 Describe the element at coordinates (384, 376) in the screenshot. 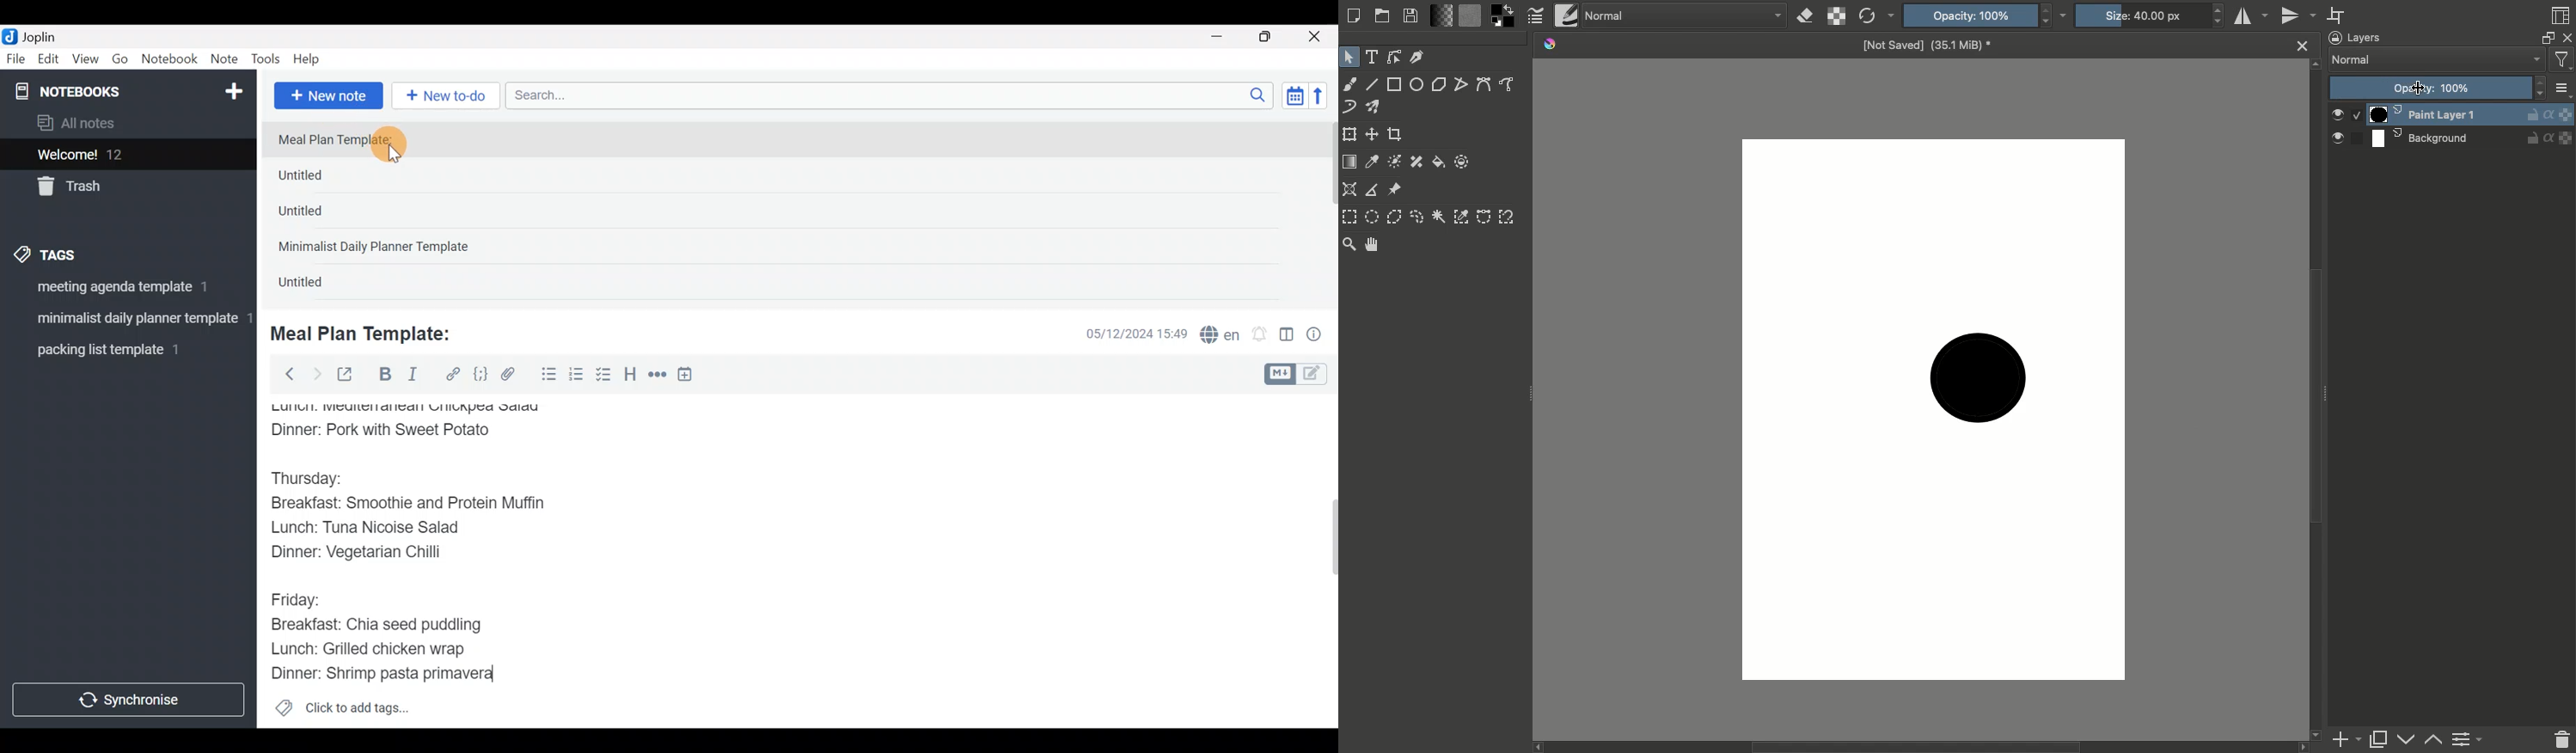

I see `Bold` at that location.